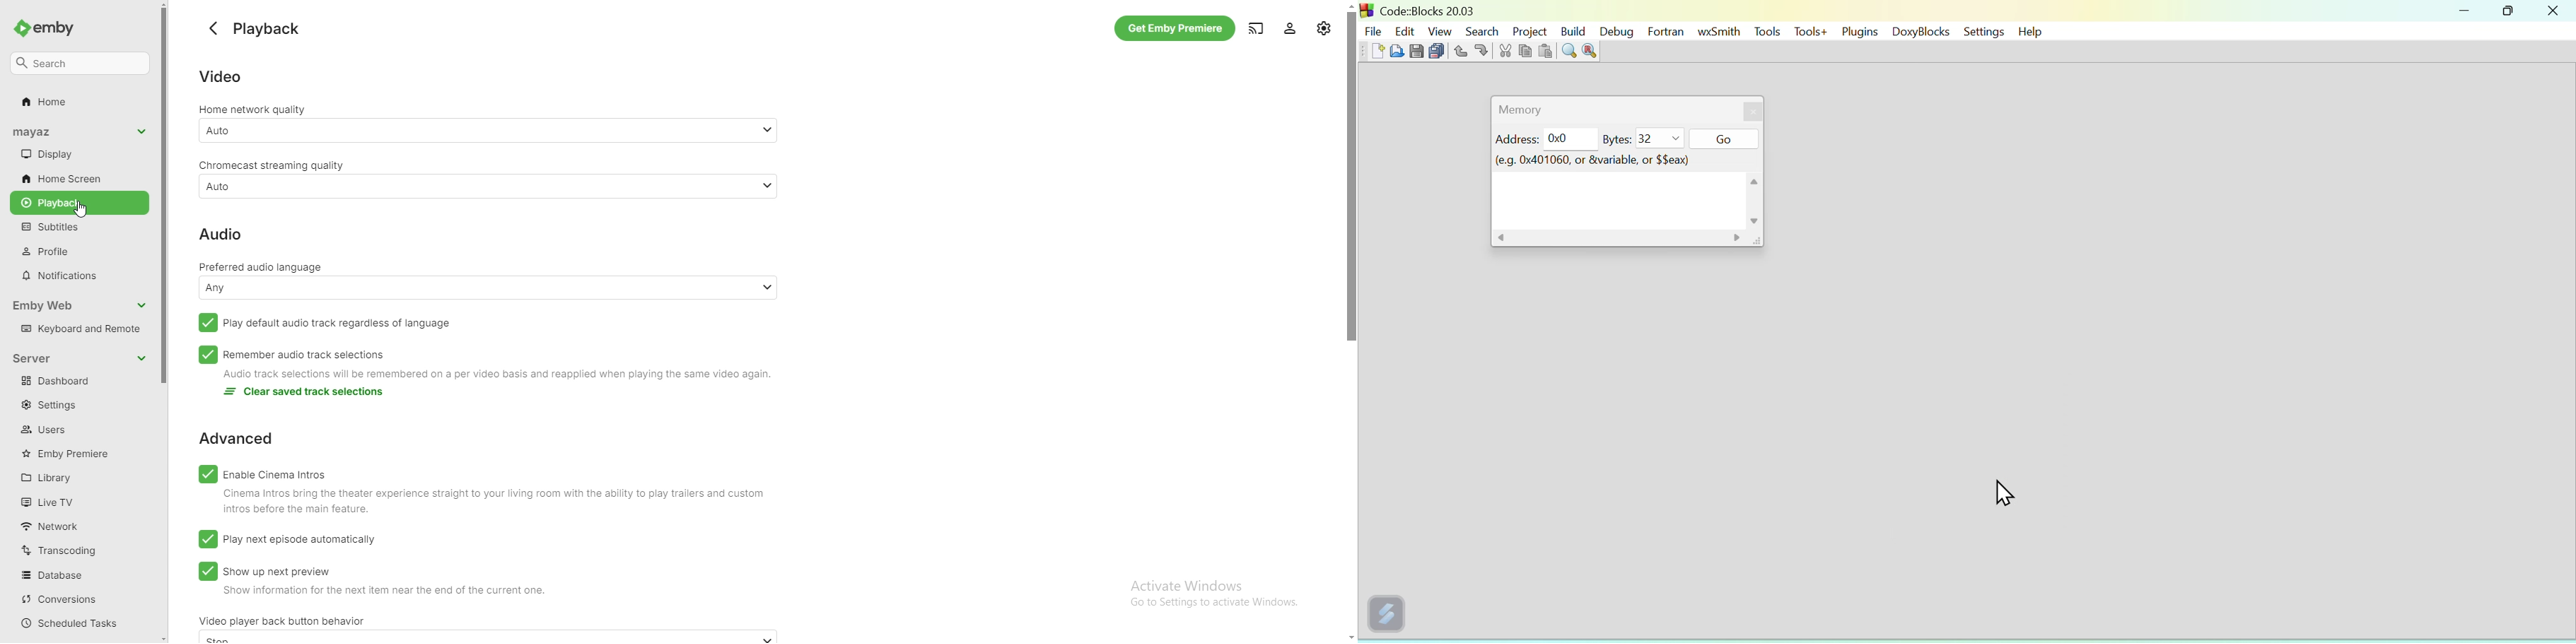  Describe the element at coordinates (1568, 51) in the screenshot. I see `find` at that location.